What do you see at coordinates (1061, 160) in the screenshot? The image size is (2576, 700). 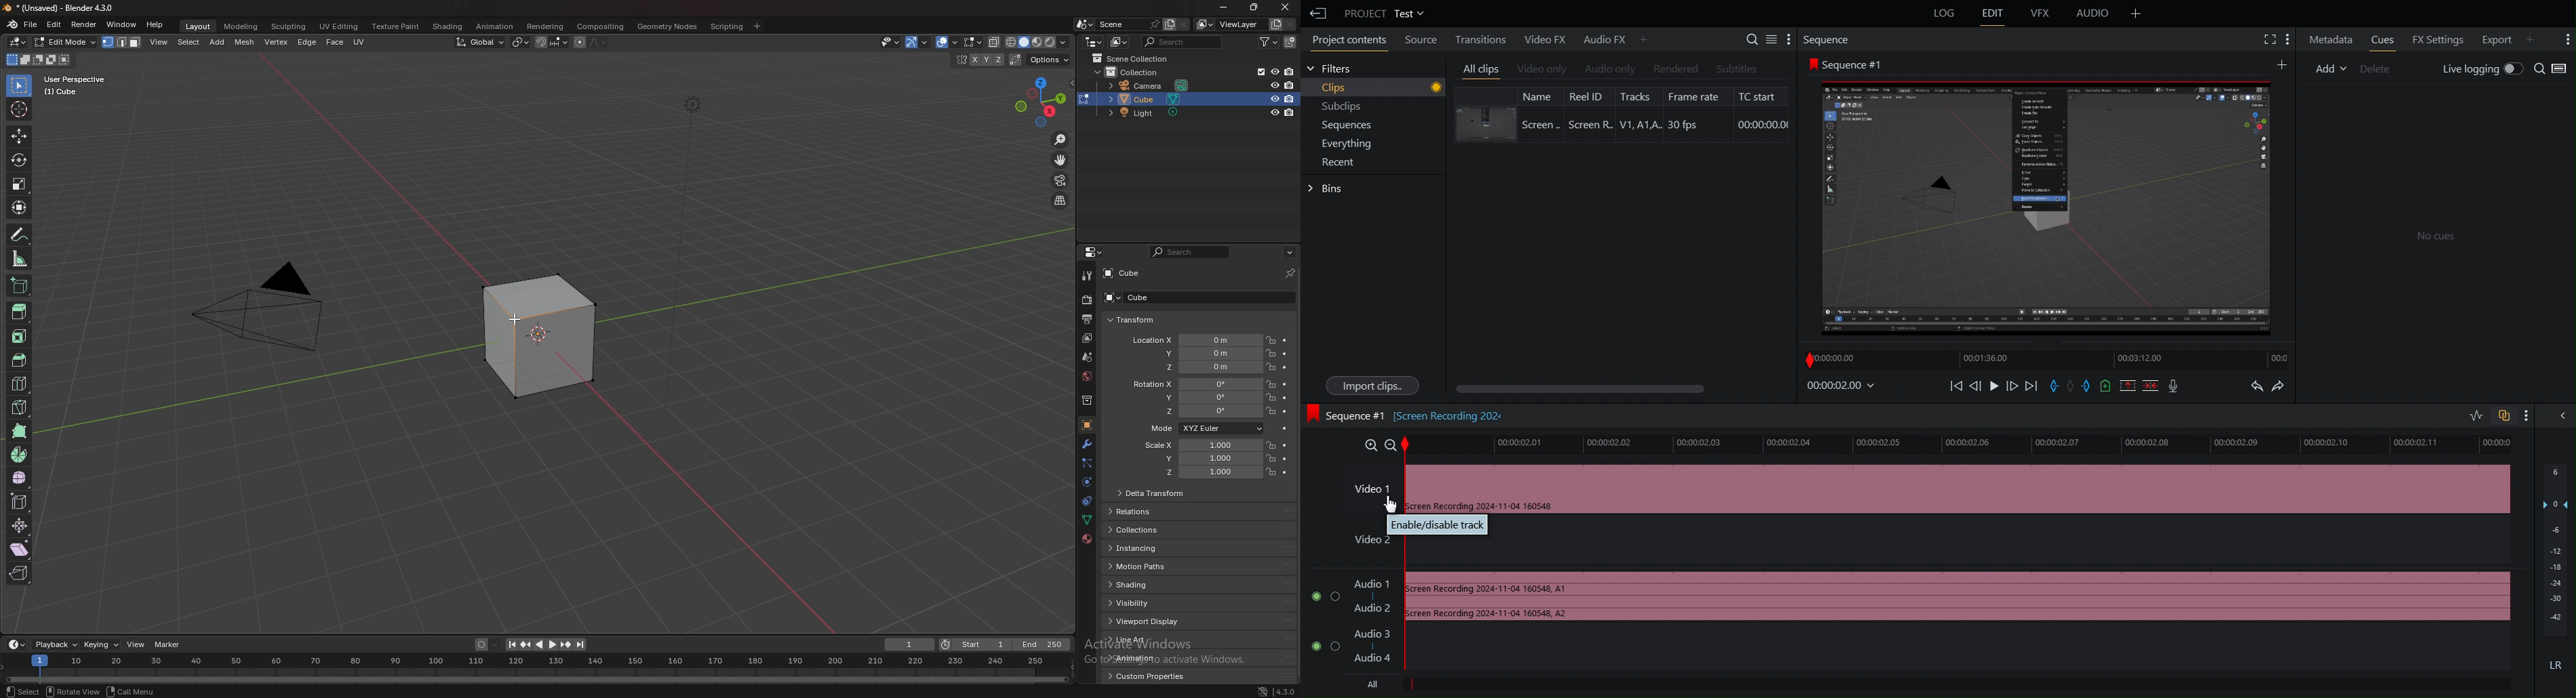 I see `move` at bounding box center [1061, 160].